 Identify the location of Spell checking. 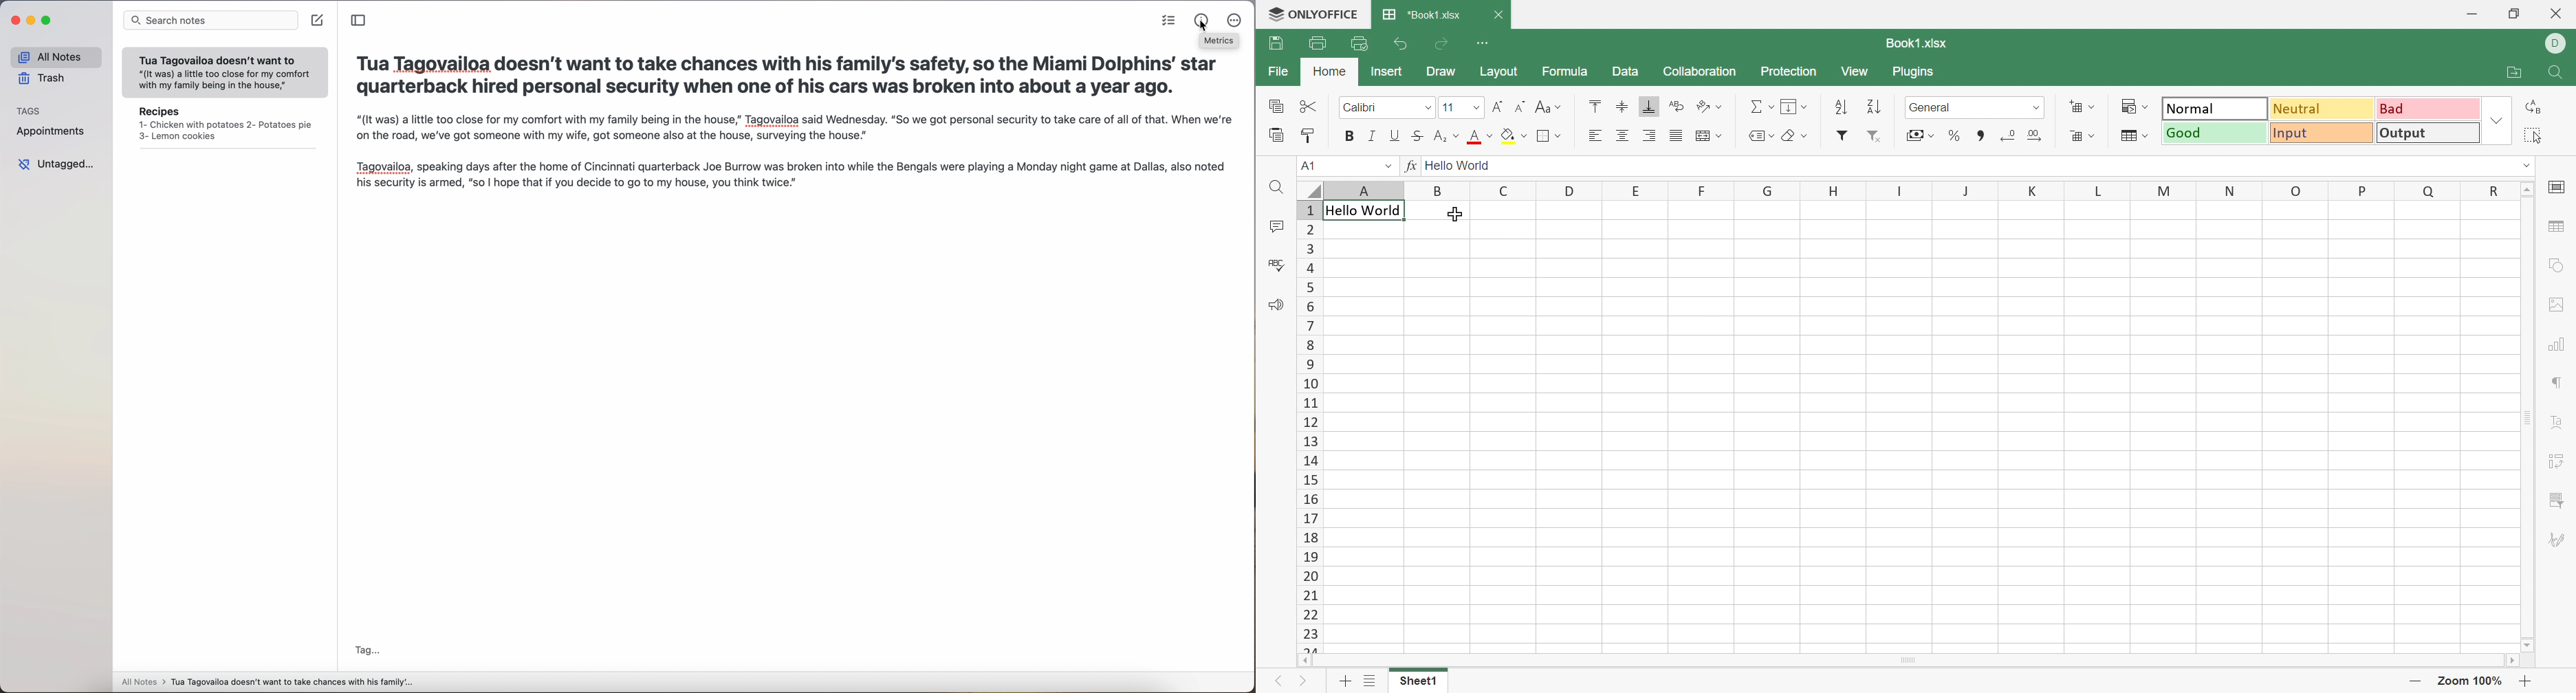
(1278, 264).